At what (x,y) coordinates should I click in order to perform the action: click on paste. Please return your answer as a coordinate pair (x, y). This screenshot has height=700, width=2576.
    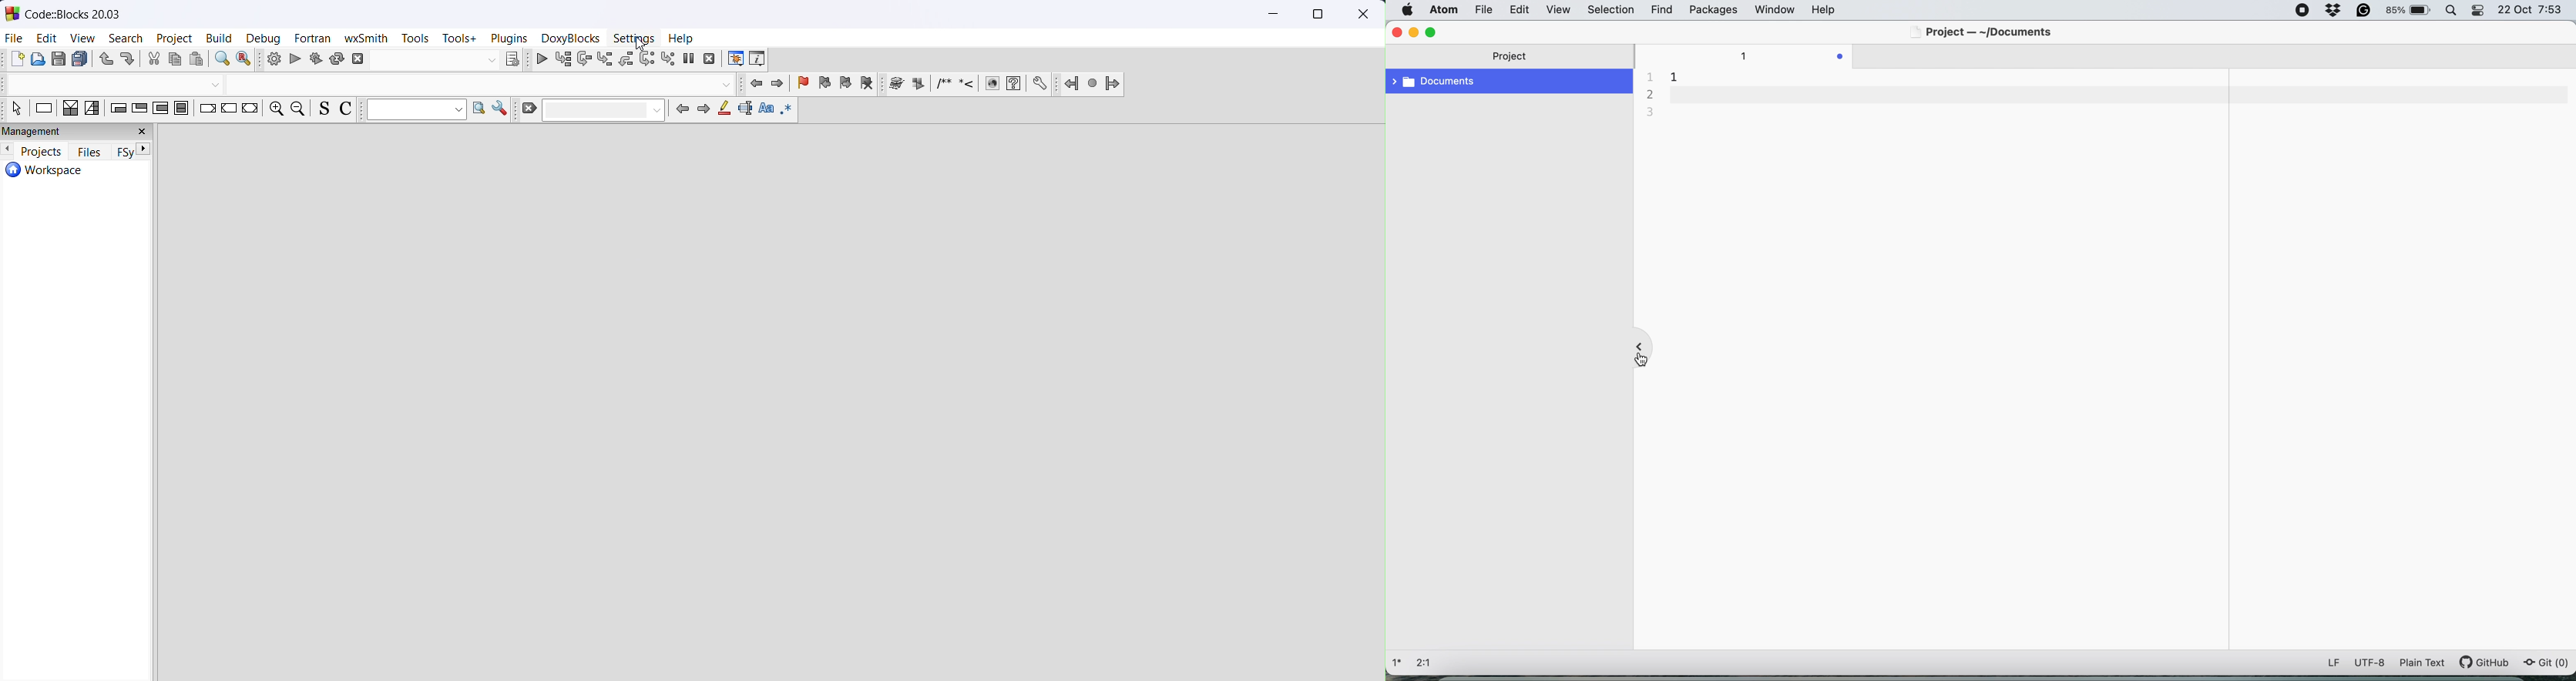
    Looking at the image, I should click on (197, 59).